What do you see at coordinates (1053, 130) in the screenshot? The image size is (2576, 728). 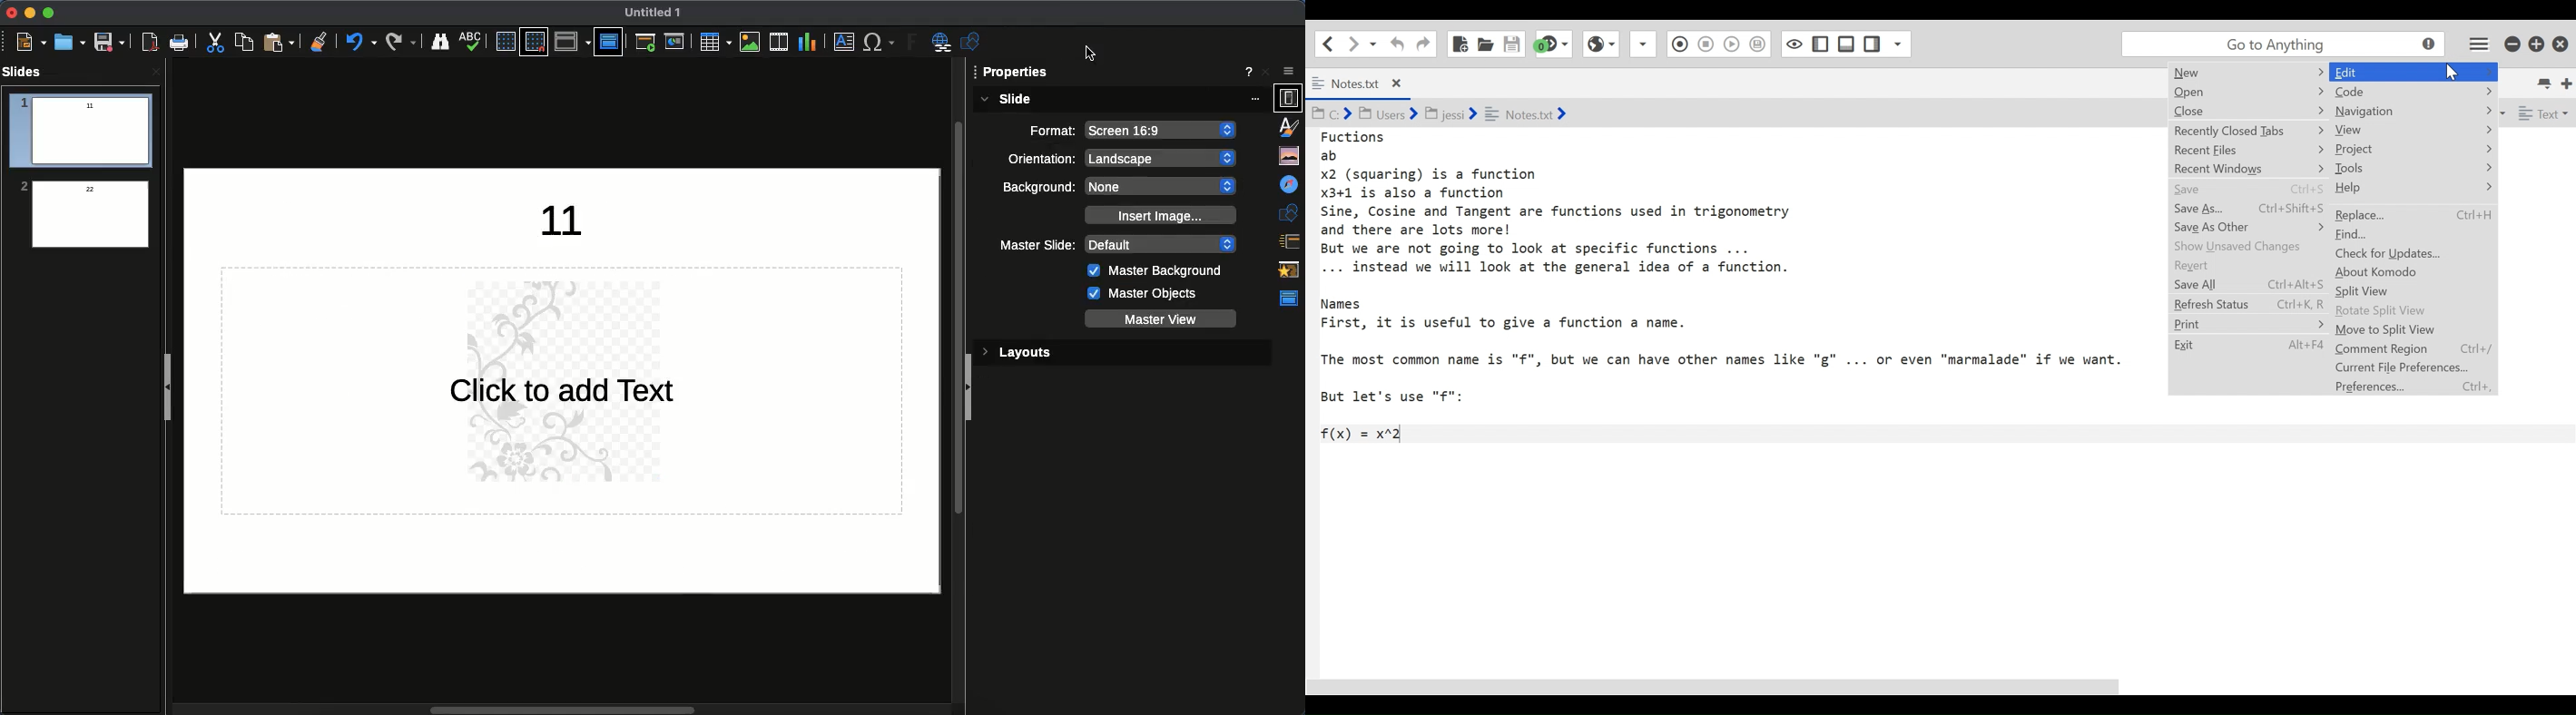 I see `Format` at bounding box center [1053, 130].